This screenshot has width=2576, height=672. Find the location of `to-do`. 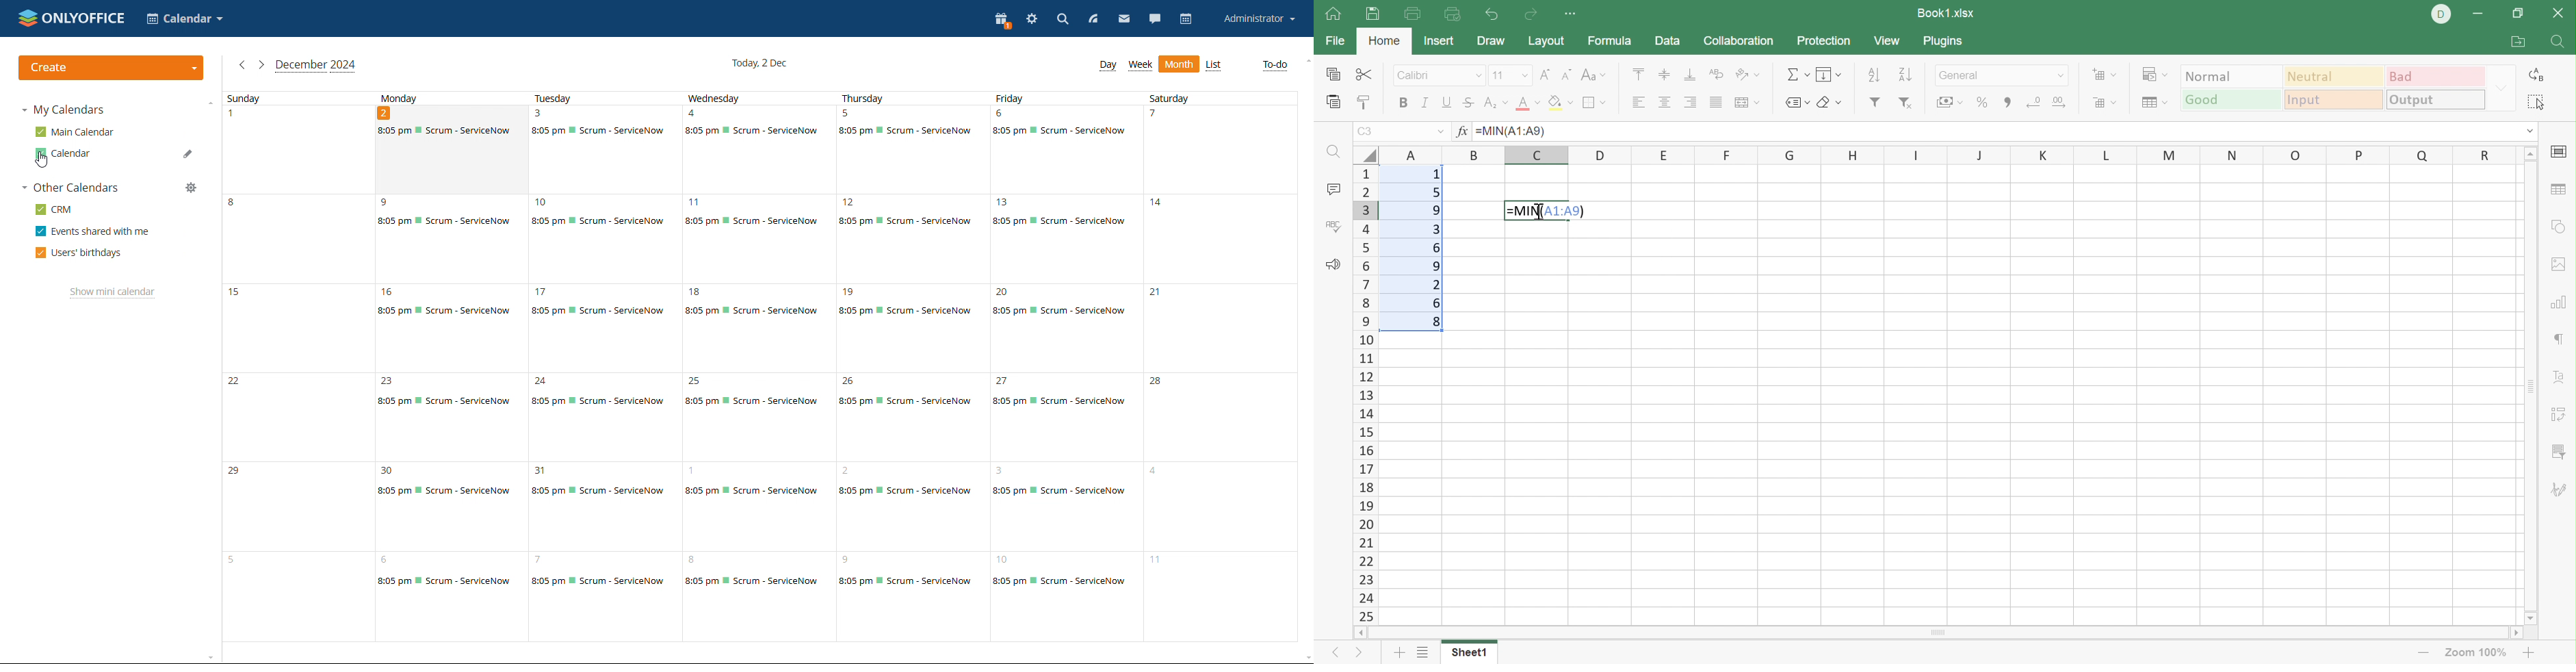

to-do is located at coordinates (1275, 64).